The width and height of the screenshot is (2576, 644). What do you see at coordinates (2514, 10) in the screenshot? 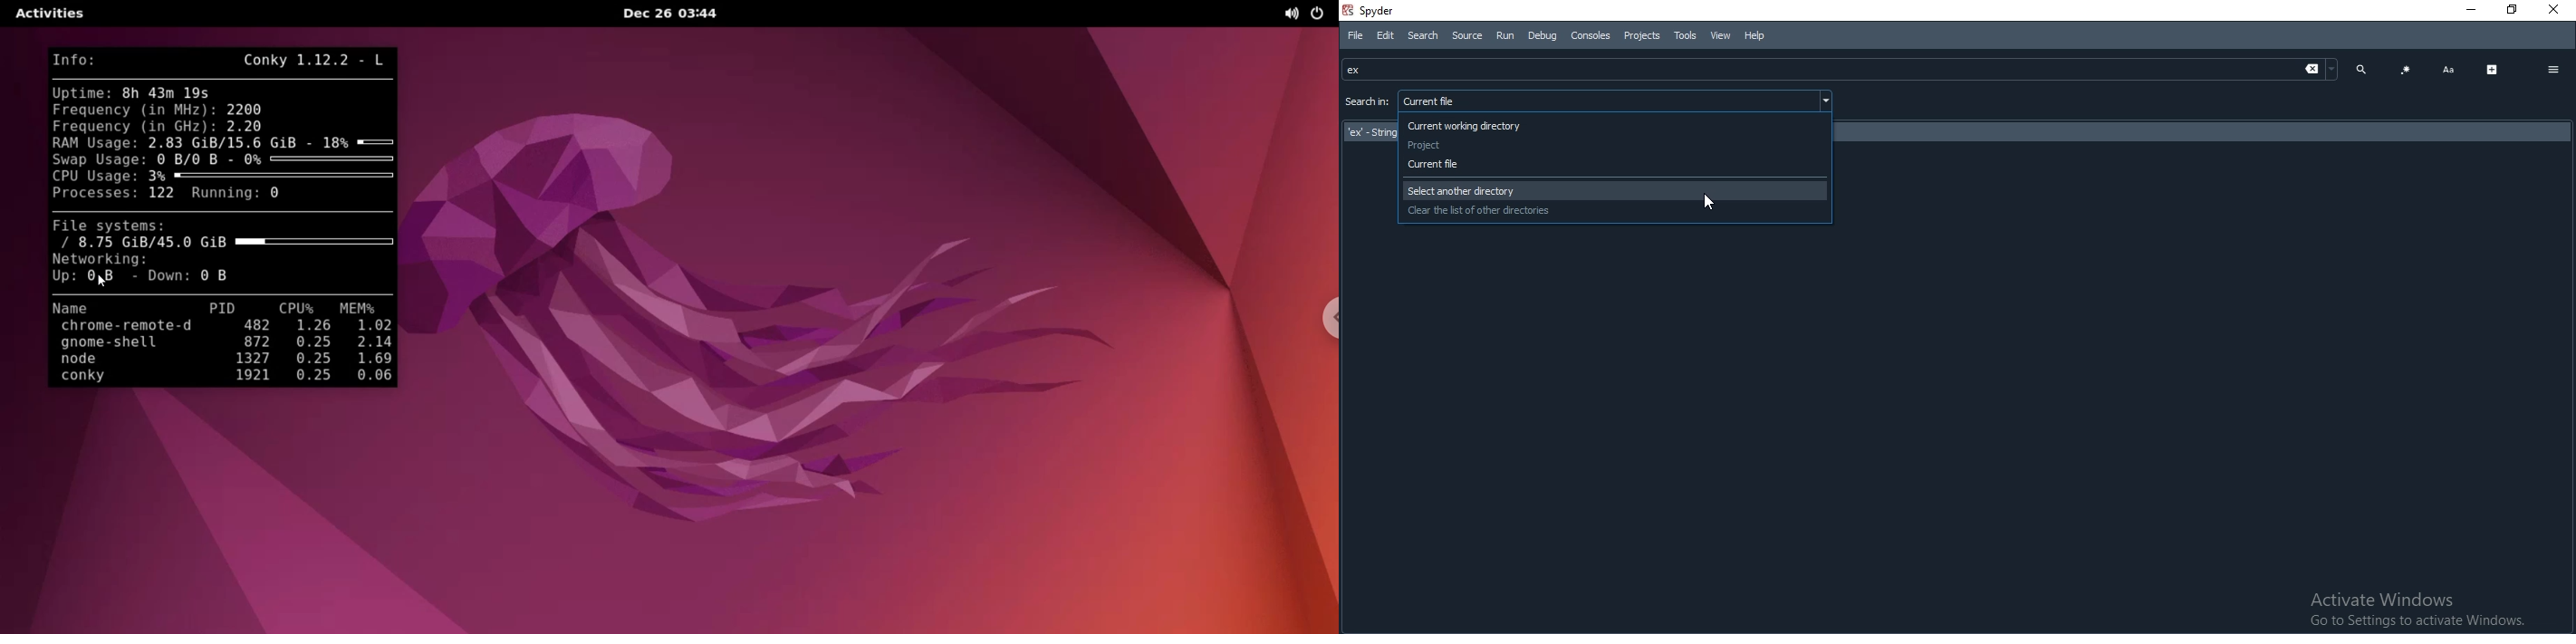
I see `Restore` at bounding box center [2514, 10].